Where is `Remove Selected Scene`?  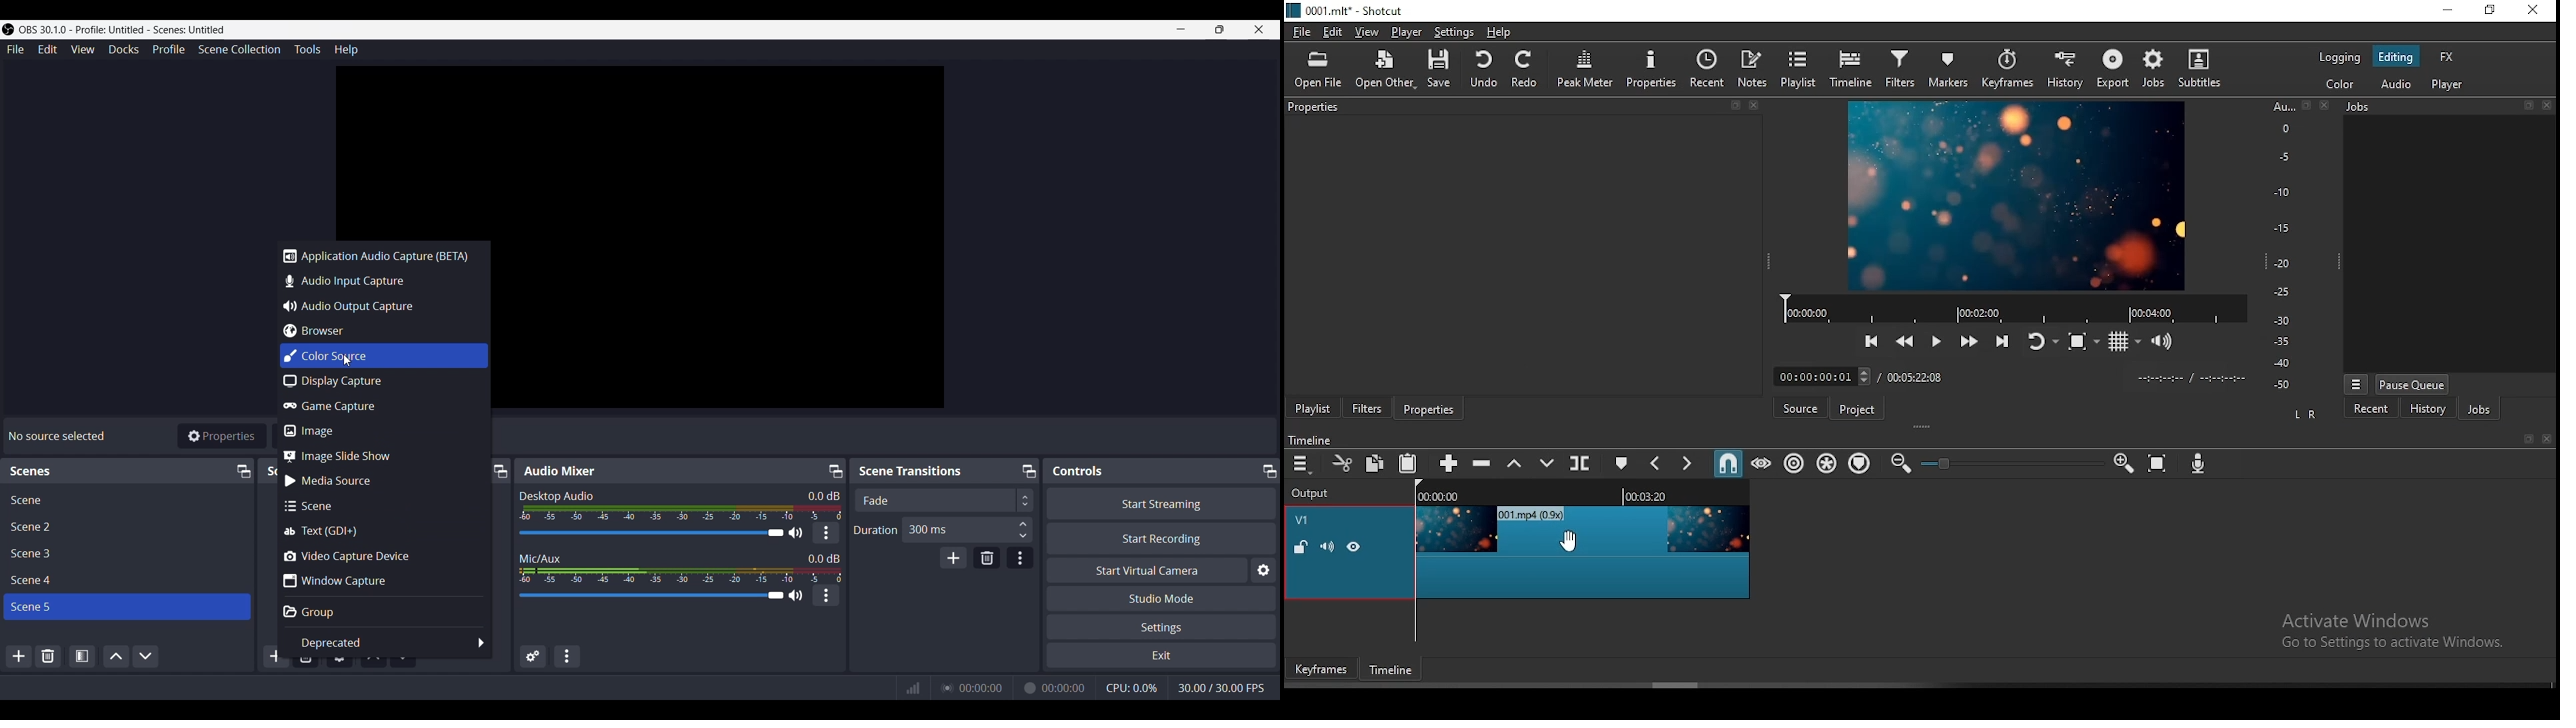
Remove Selected Scene is located at coordinates (49, 655).